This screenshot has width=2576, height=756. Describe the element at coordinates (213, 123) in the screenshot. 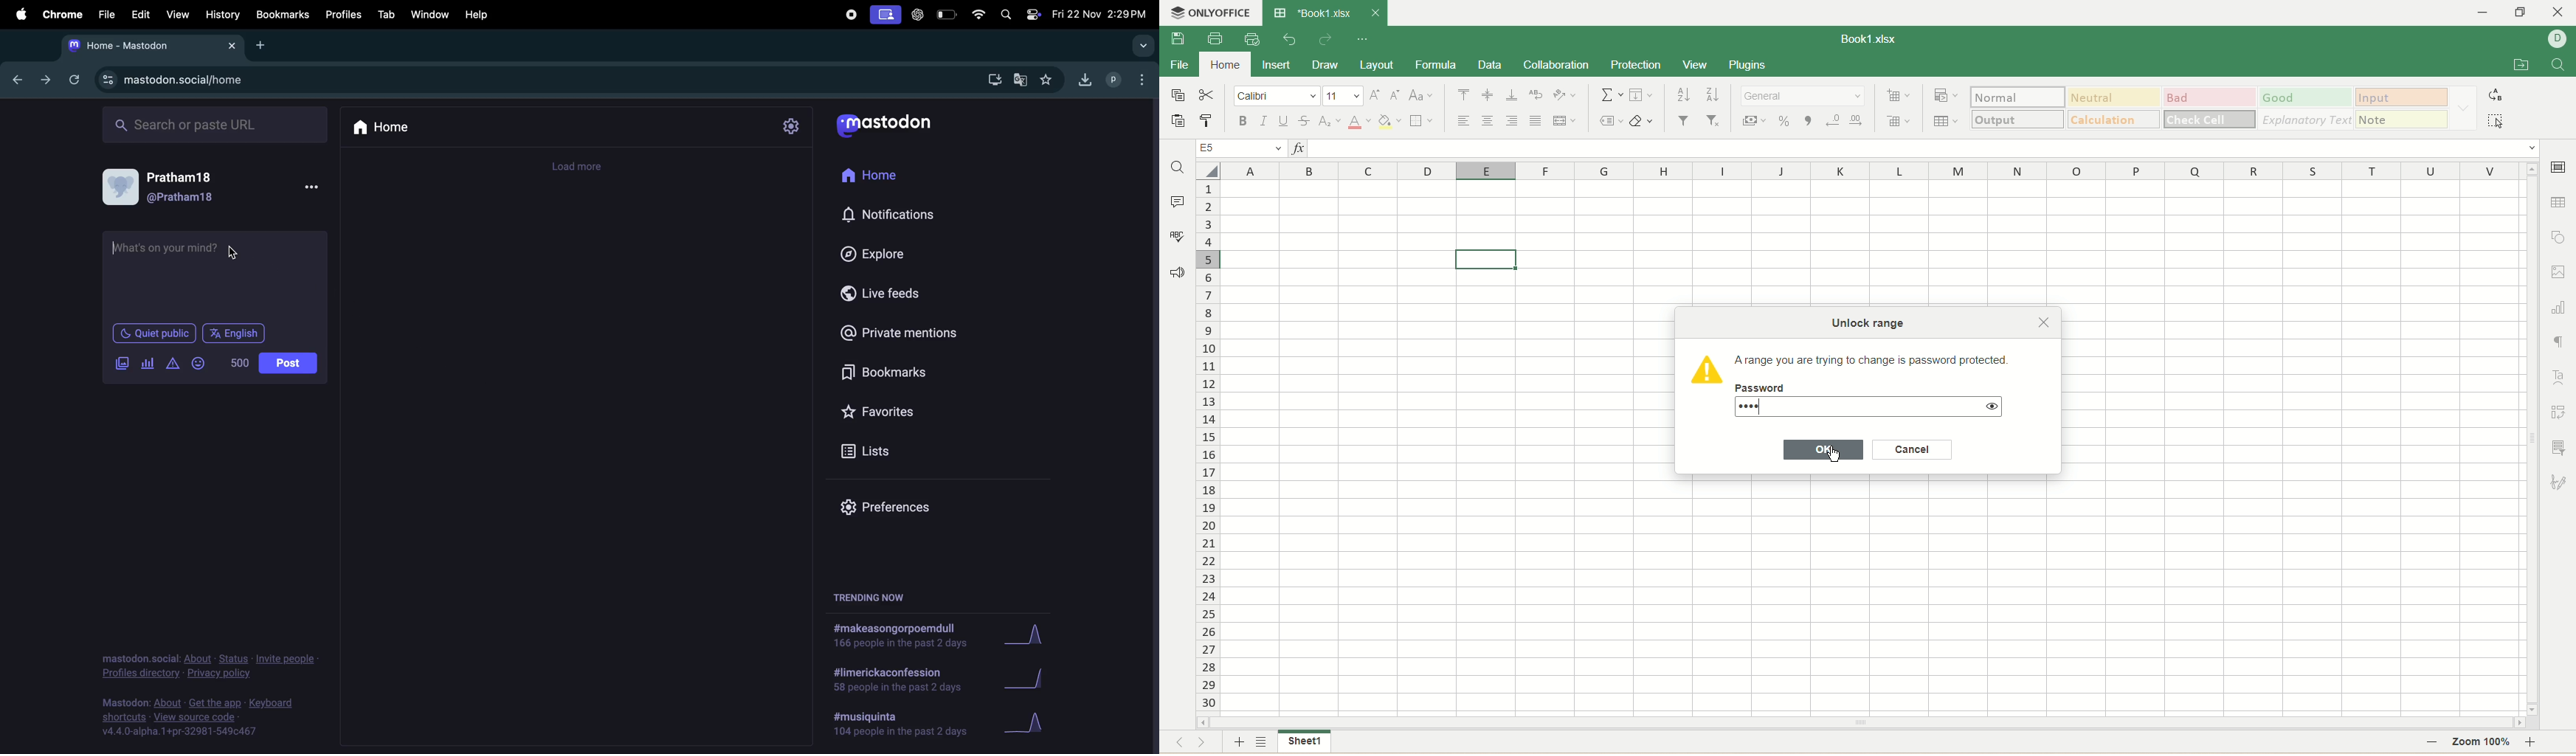

I see `search bar` at that location.